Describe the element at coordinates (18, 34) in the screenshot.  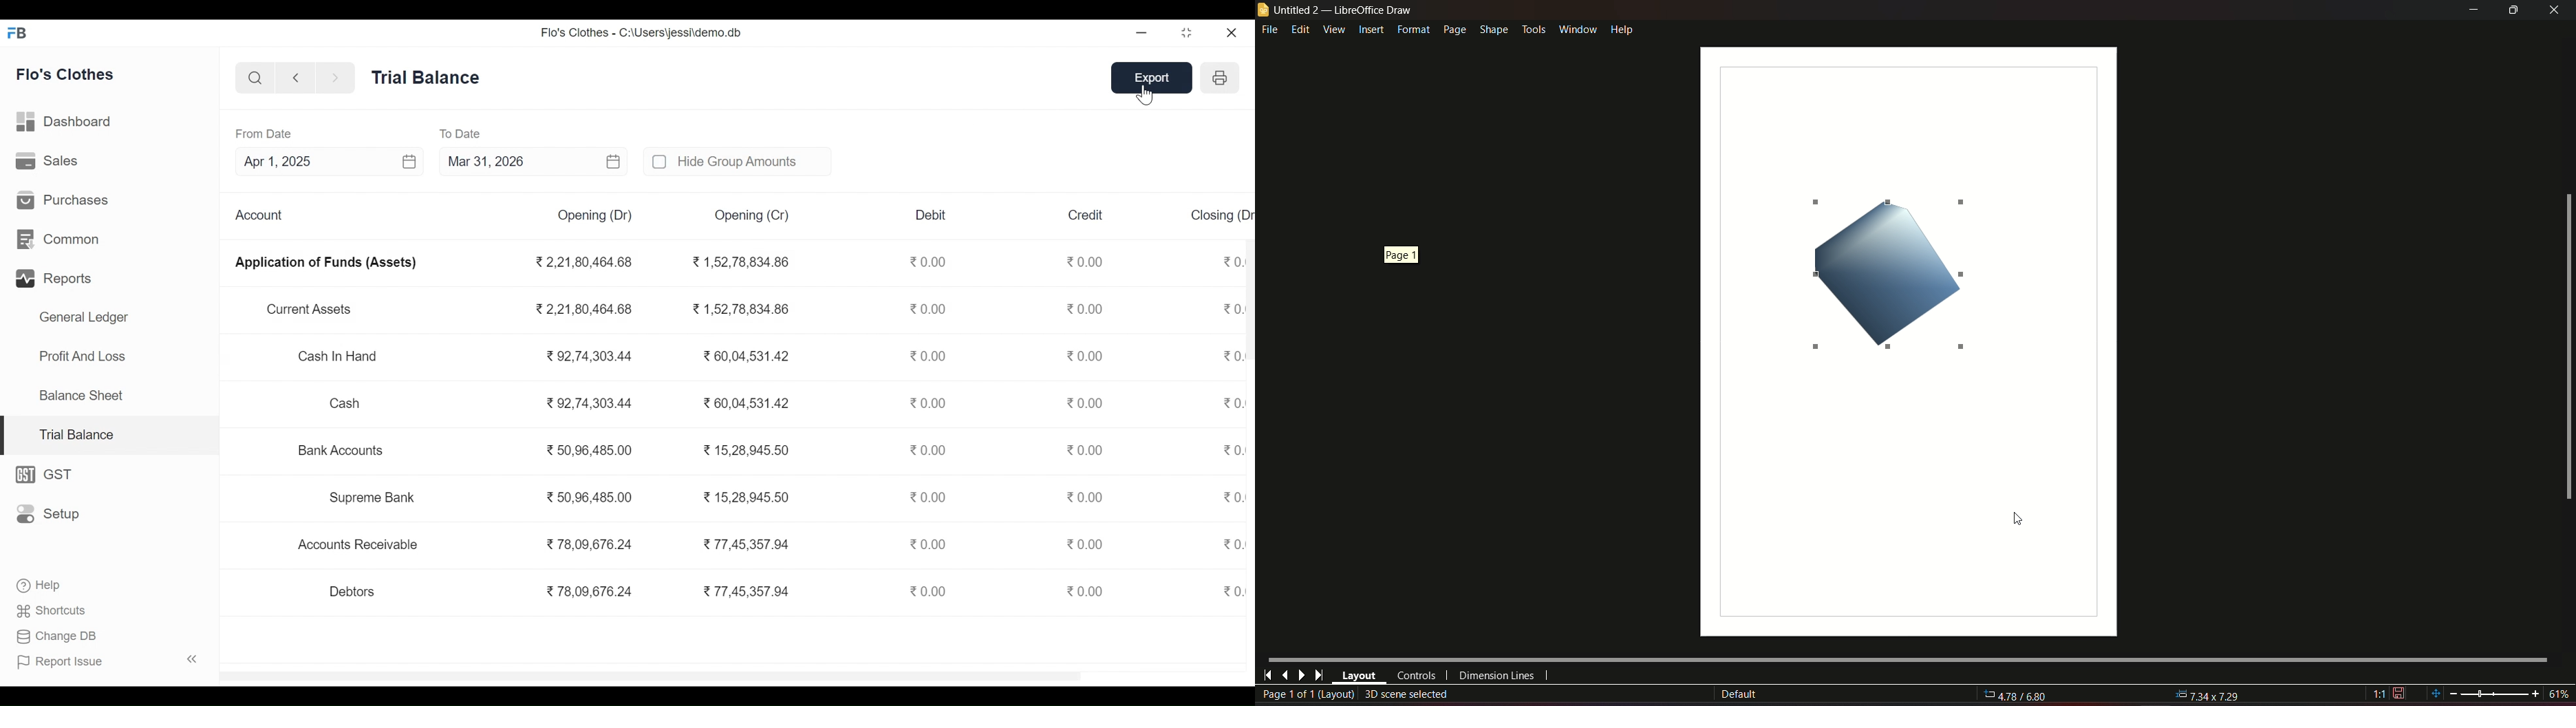
I see `Frappe Books Desktop icon` at that location.